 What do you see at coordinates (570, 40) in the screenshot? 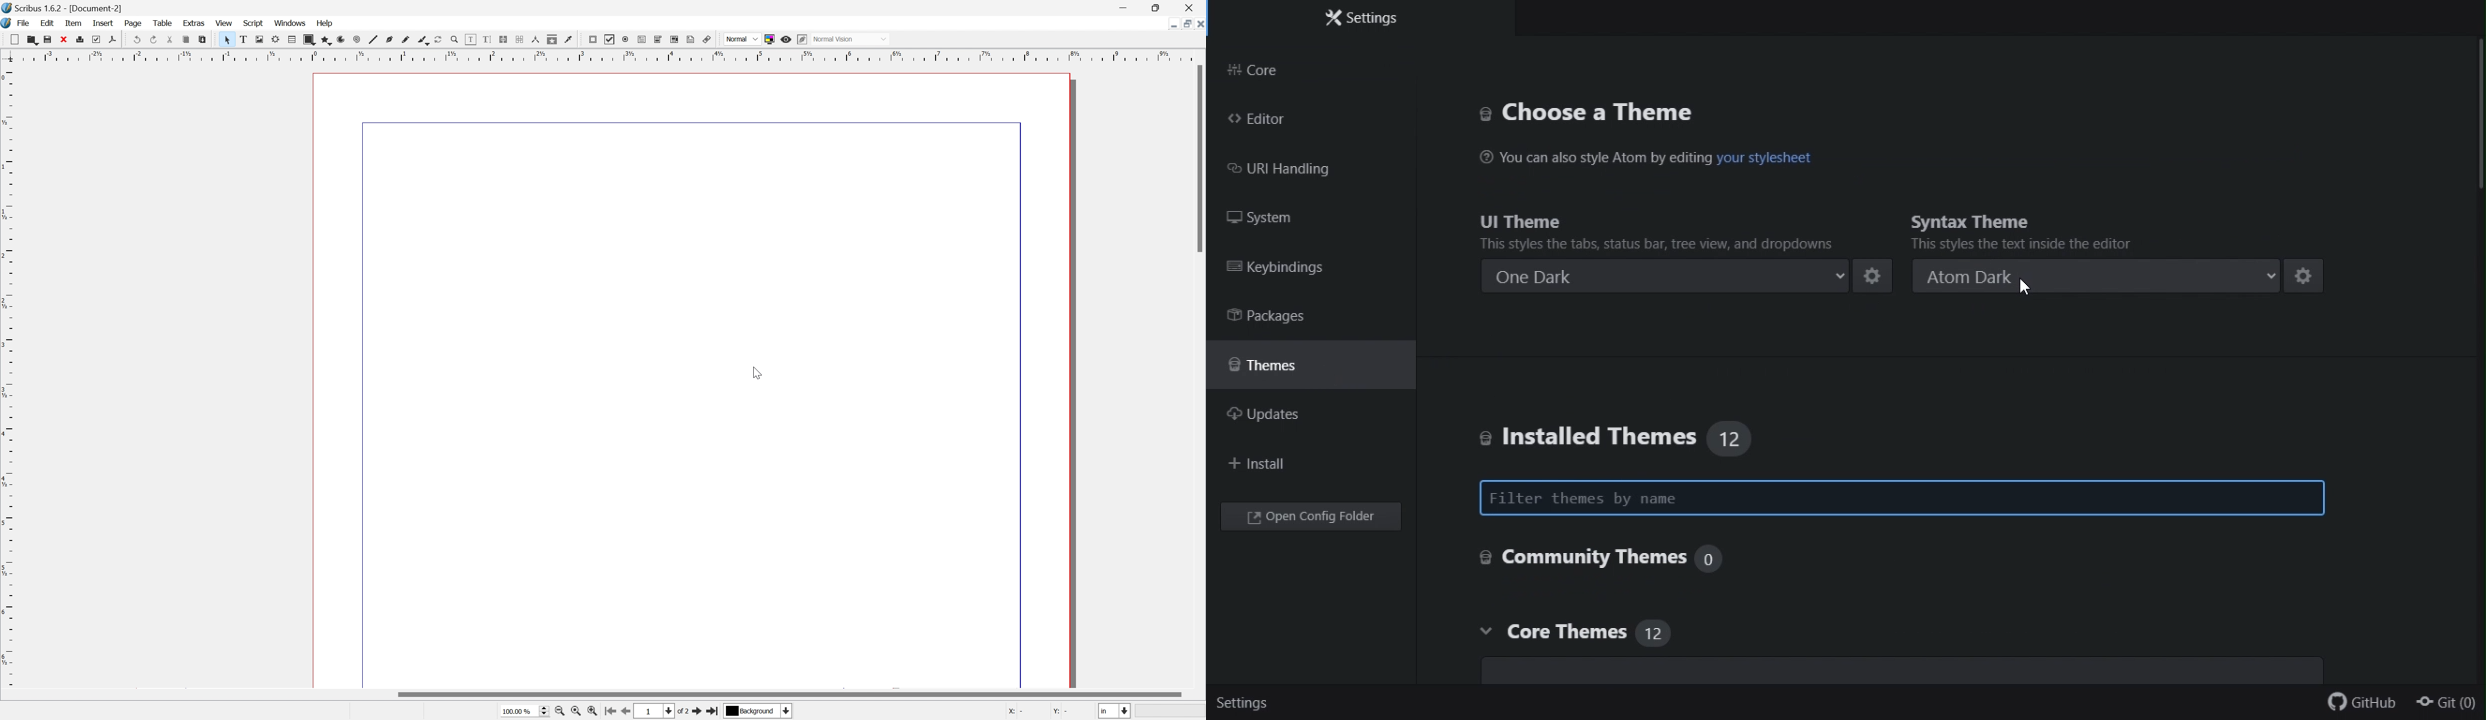
I see `Eye dropper` at bounding box center [570, 40].